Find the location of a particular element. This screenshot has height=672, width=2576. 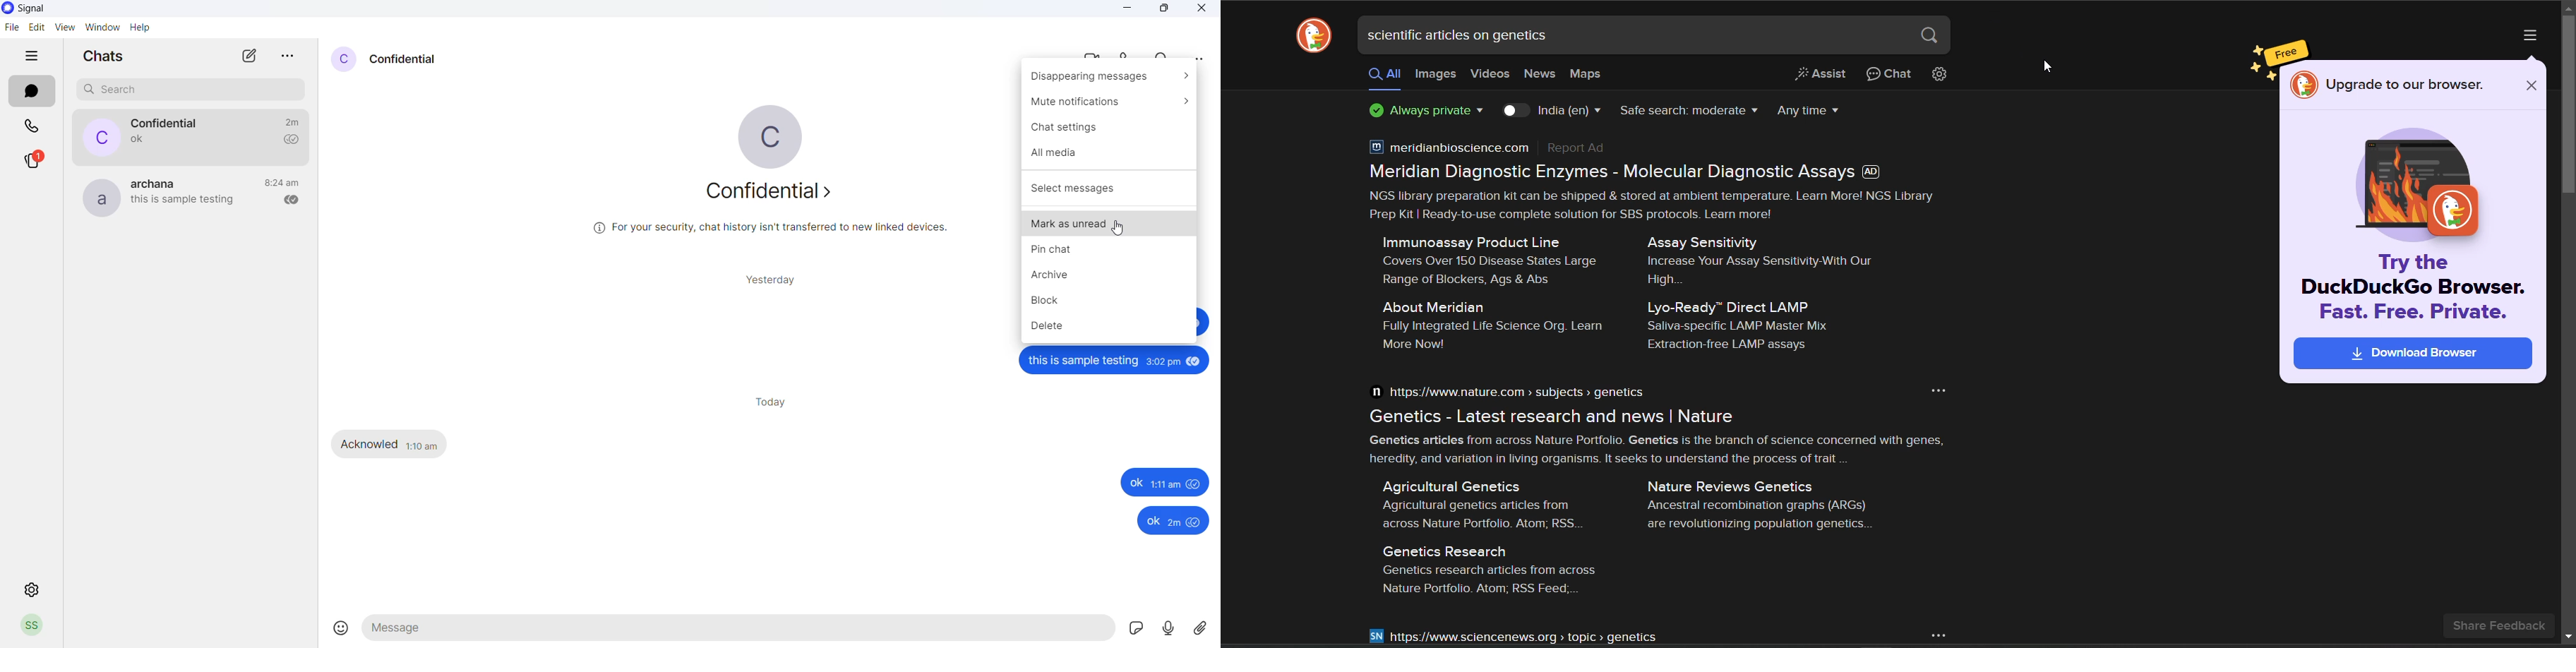

Try the
DuckDuckGo Browser.
Fast. Free. Private. is located at coordinates (2413, 313).